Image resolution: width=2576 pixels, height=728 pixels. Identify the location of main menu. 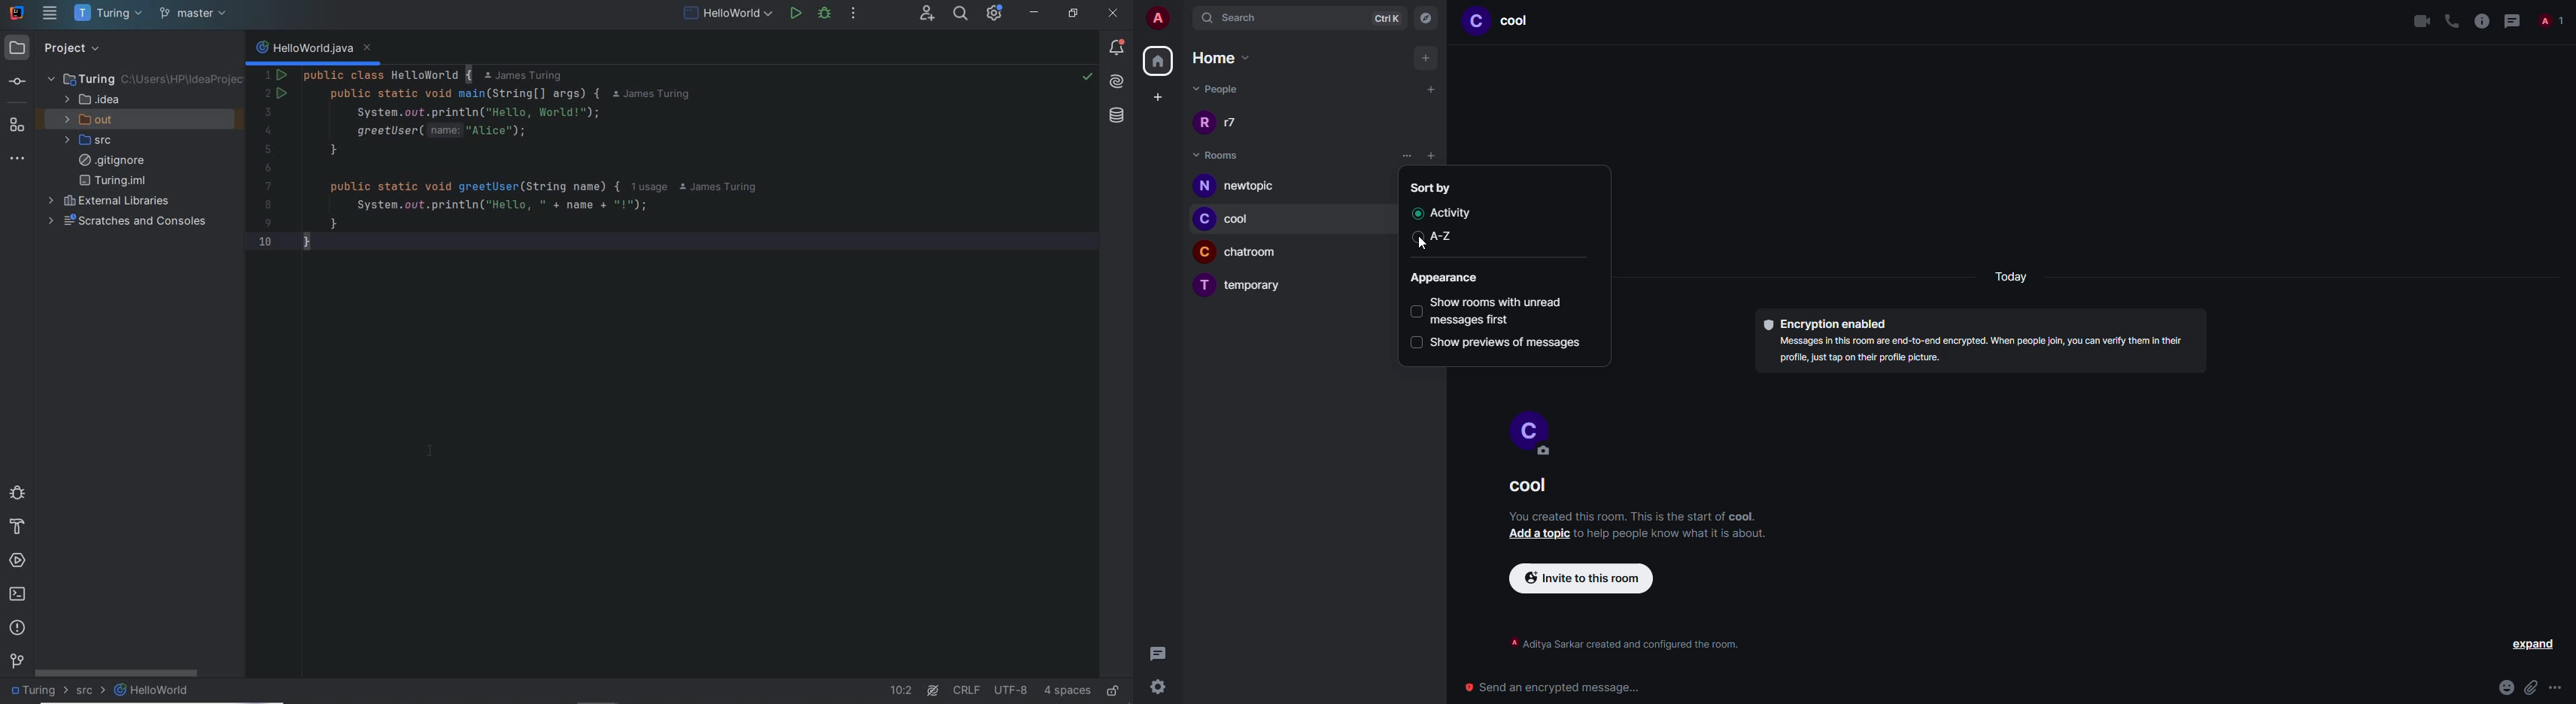
(50, 13).